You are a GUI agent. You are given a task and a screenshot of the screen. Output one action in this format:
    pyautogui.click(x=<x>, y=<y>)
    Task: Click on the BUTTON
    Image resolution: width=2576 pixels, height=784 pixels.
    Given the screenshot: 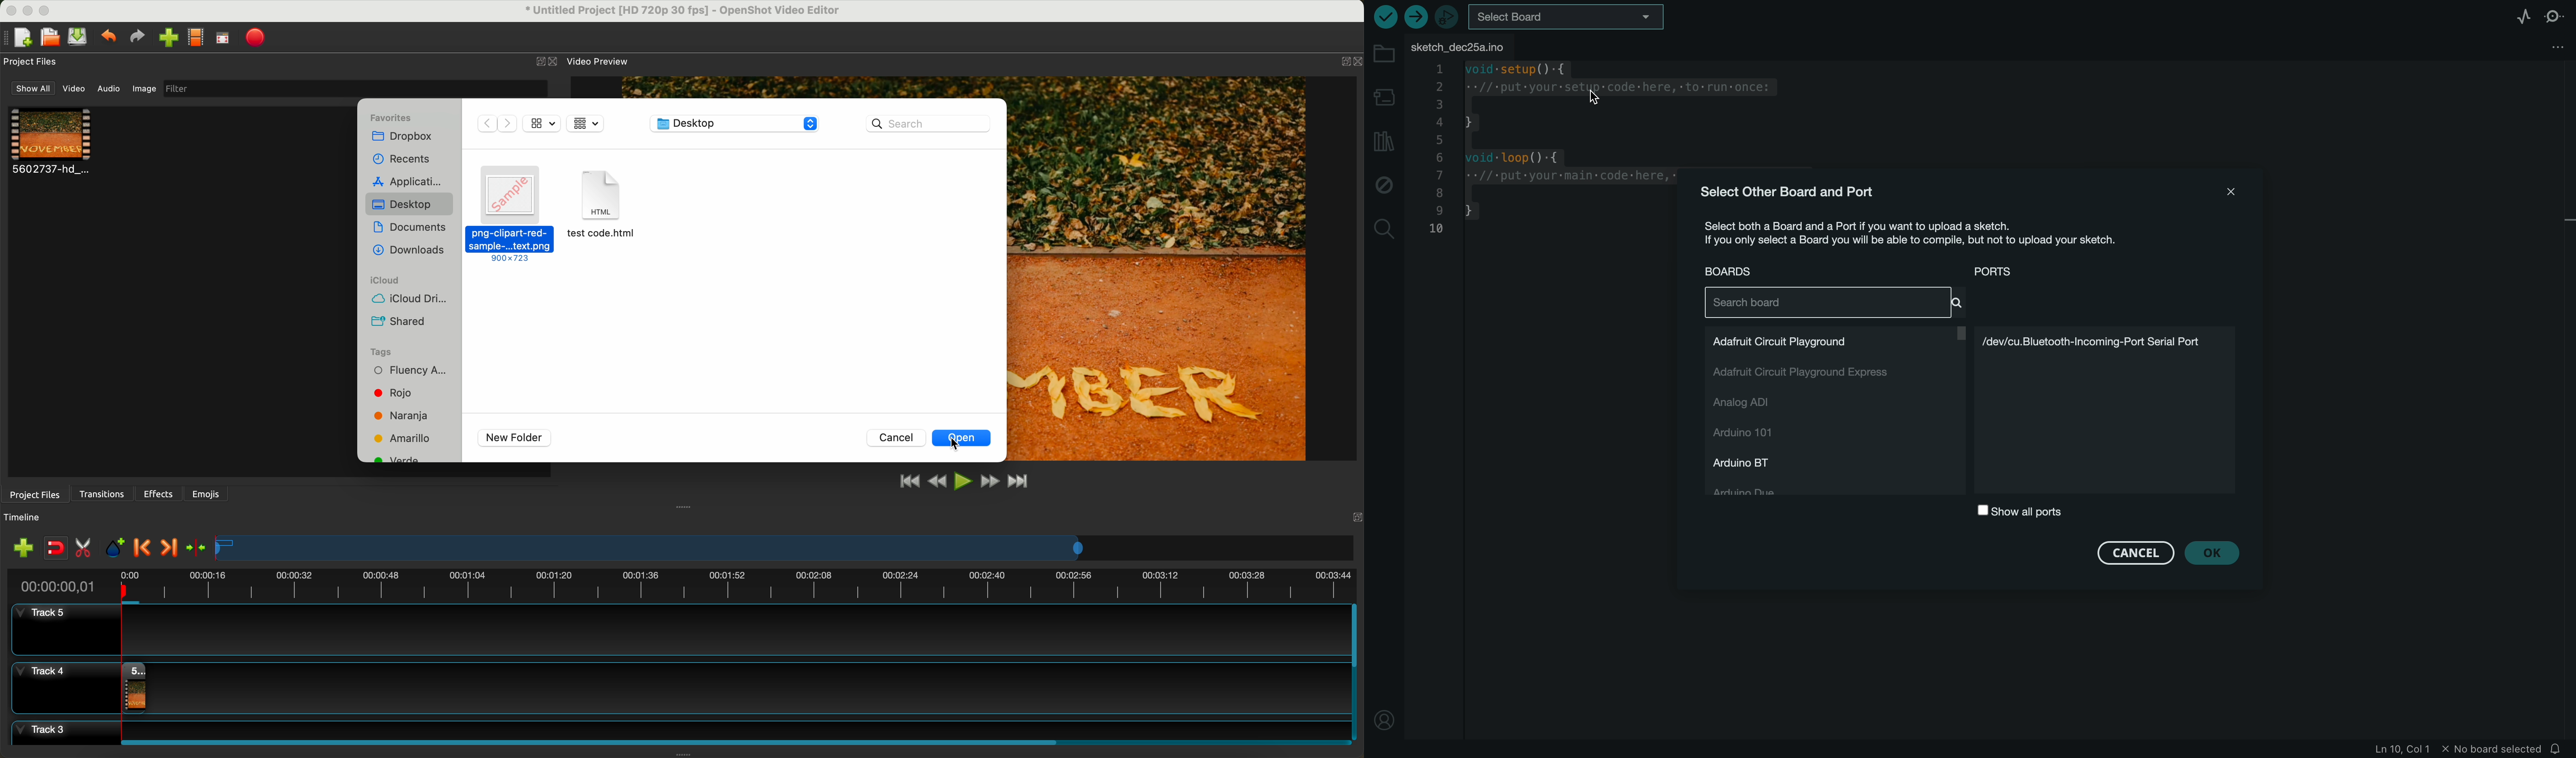 What is the action you would take?
    pyautogui.click(x=1343, y=58)
    